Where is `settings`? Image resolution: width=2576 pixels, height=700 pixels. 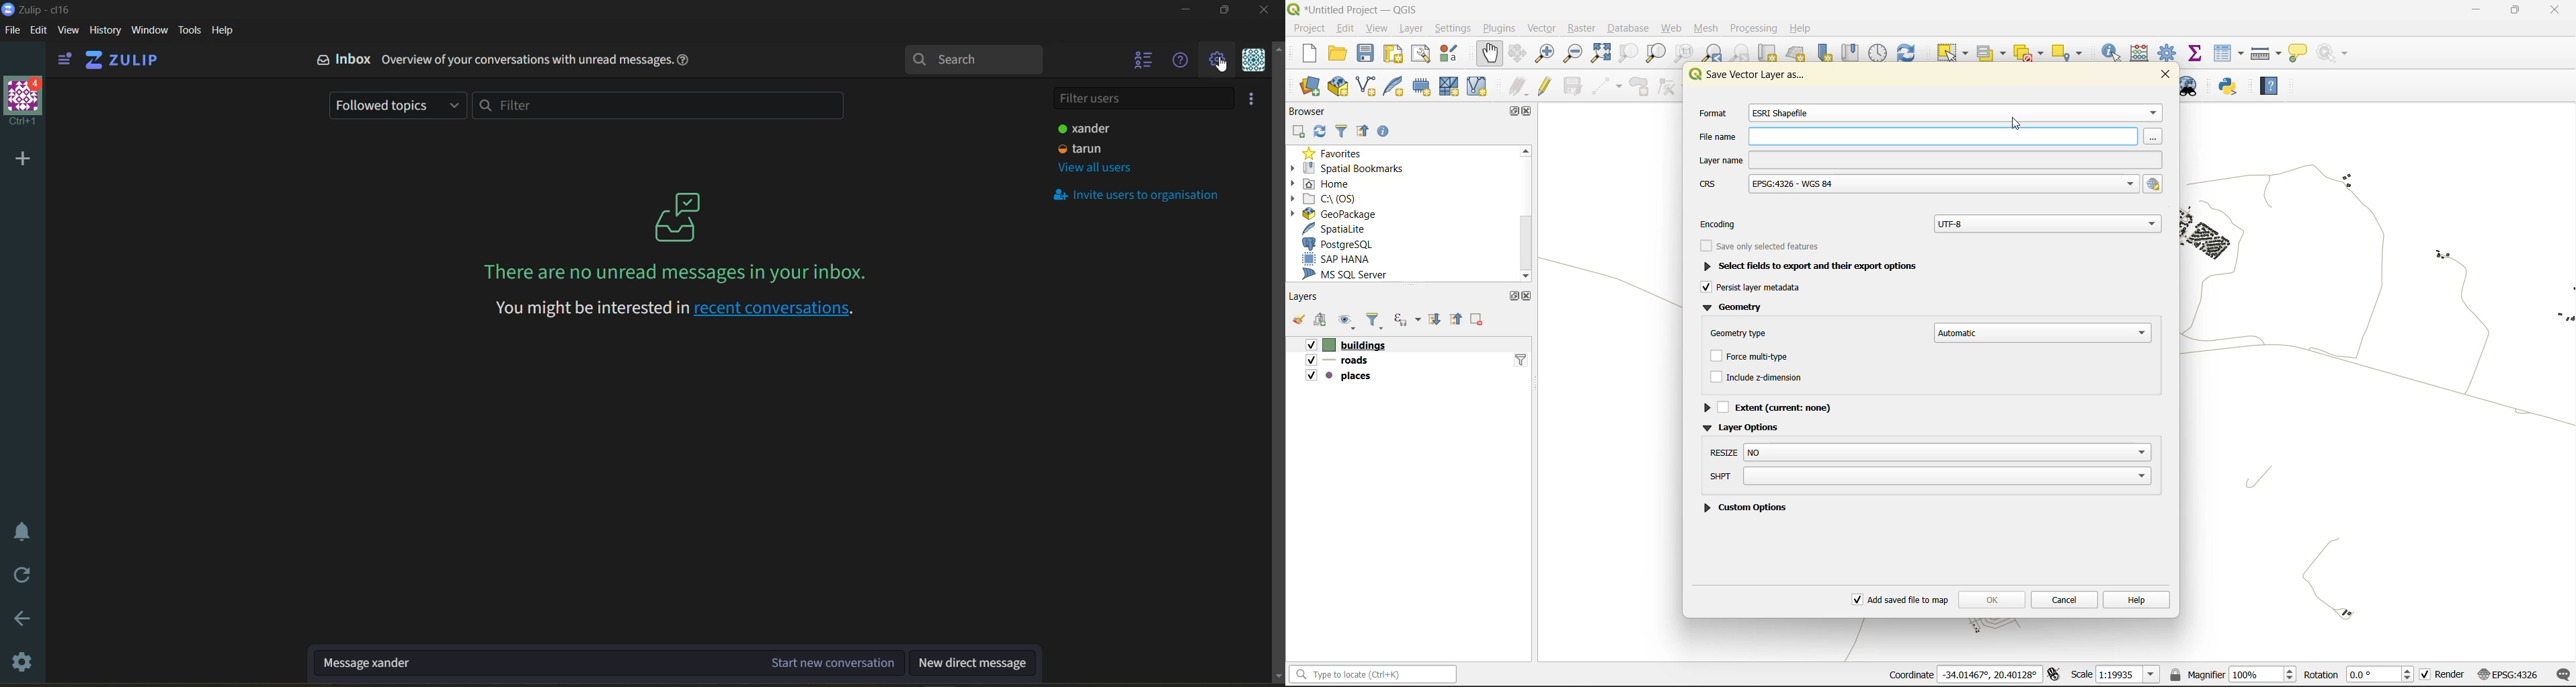
settings is located at coordinates (1455, 28).